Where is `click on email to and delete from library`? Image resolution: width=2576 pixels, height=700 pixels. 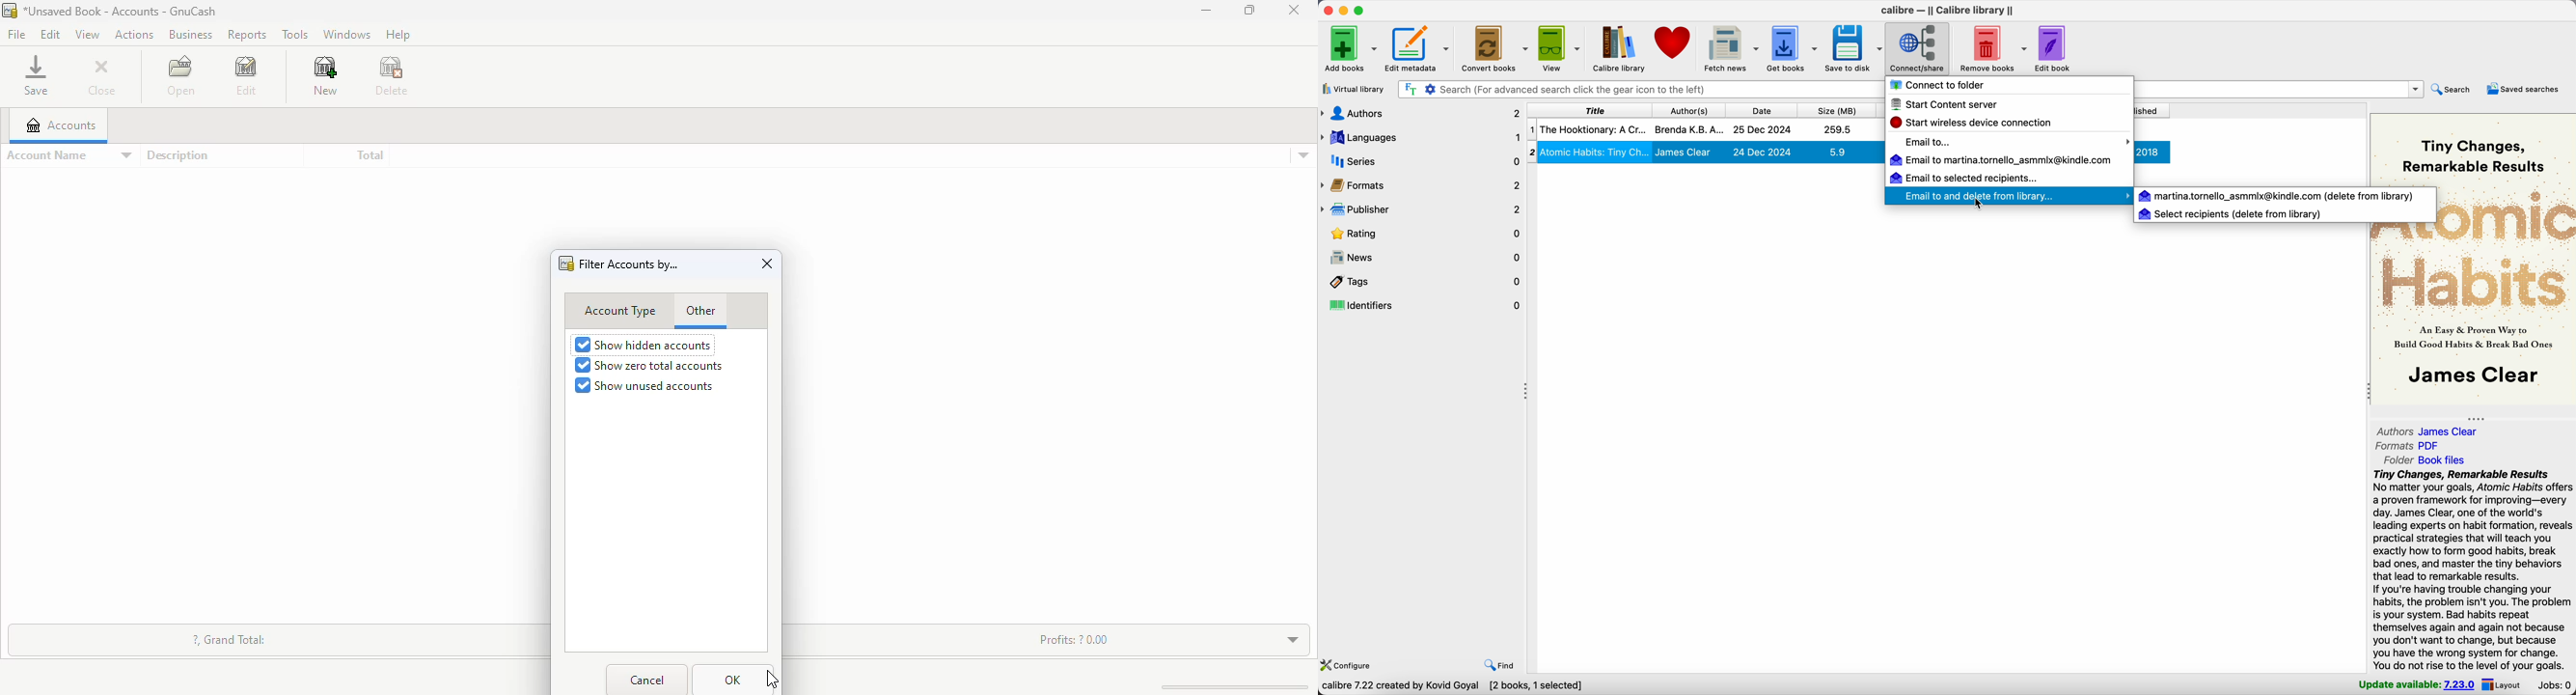
click on email to and delete from library is located at coordinates (2002, 196).